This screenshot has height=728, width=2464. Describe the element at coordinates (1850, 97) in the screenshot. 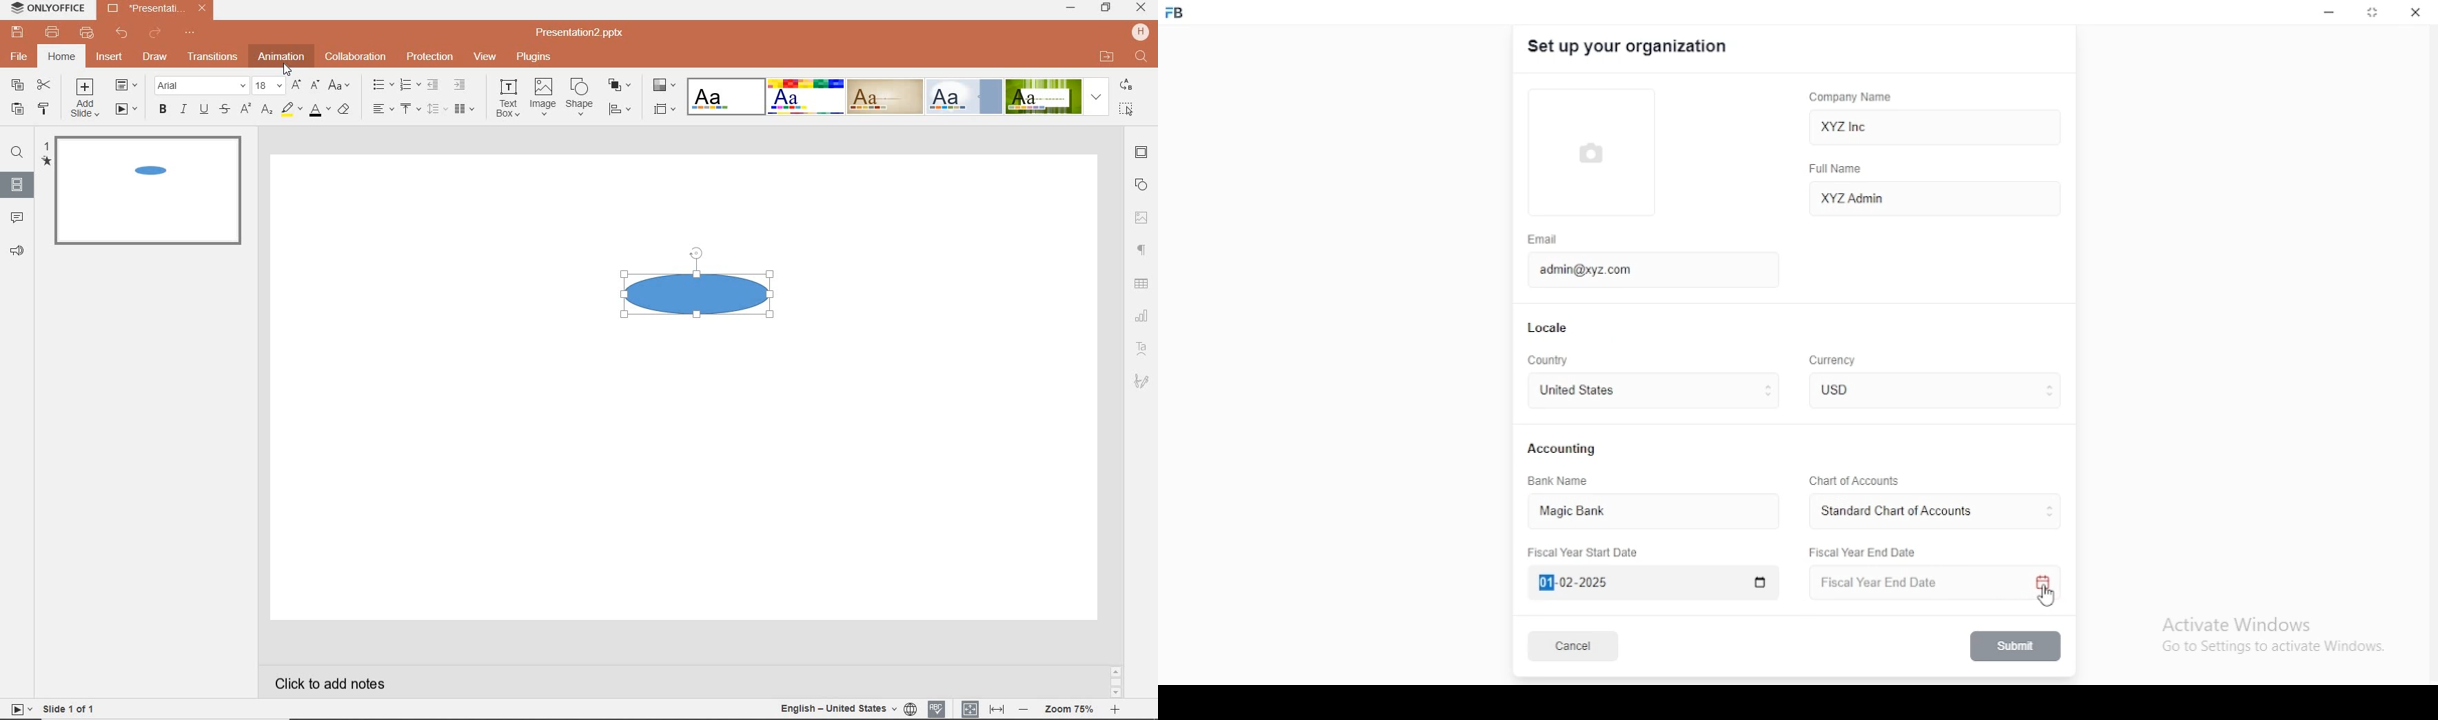

I see `company name` at that location.